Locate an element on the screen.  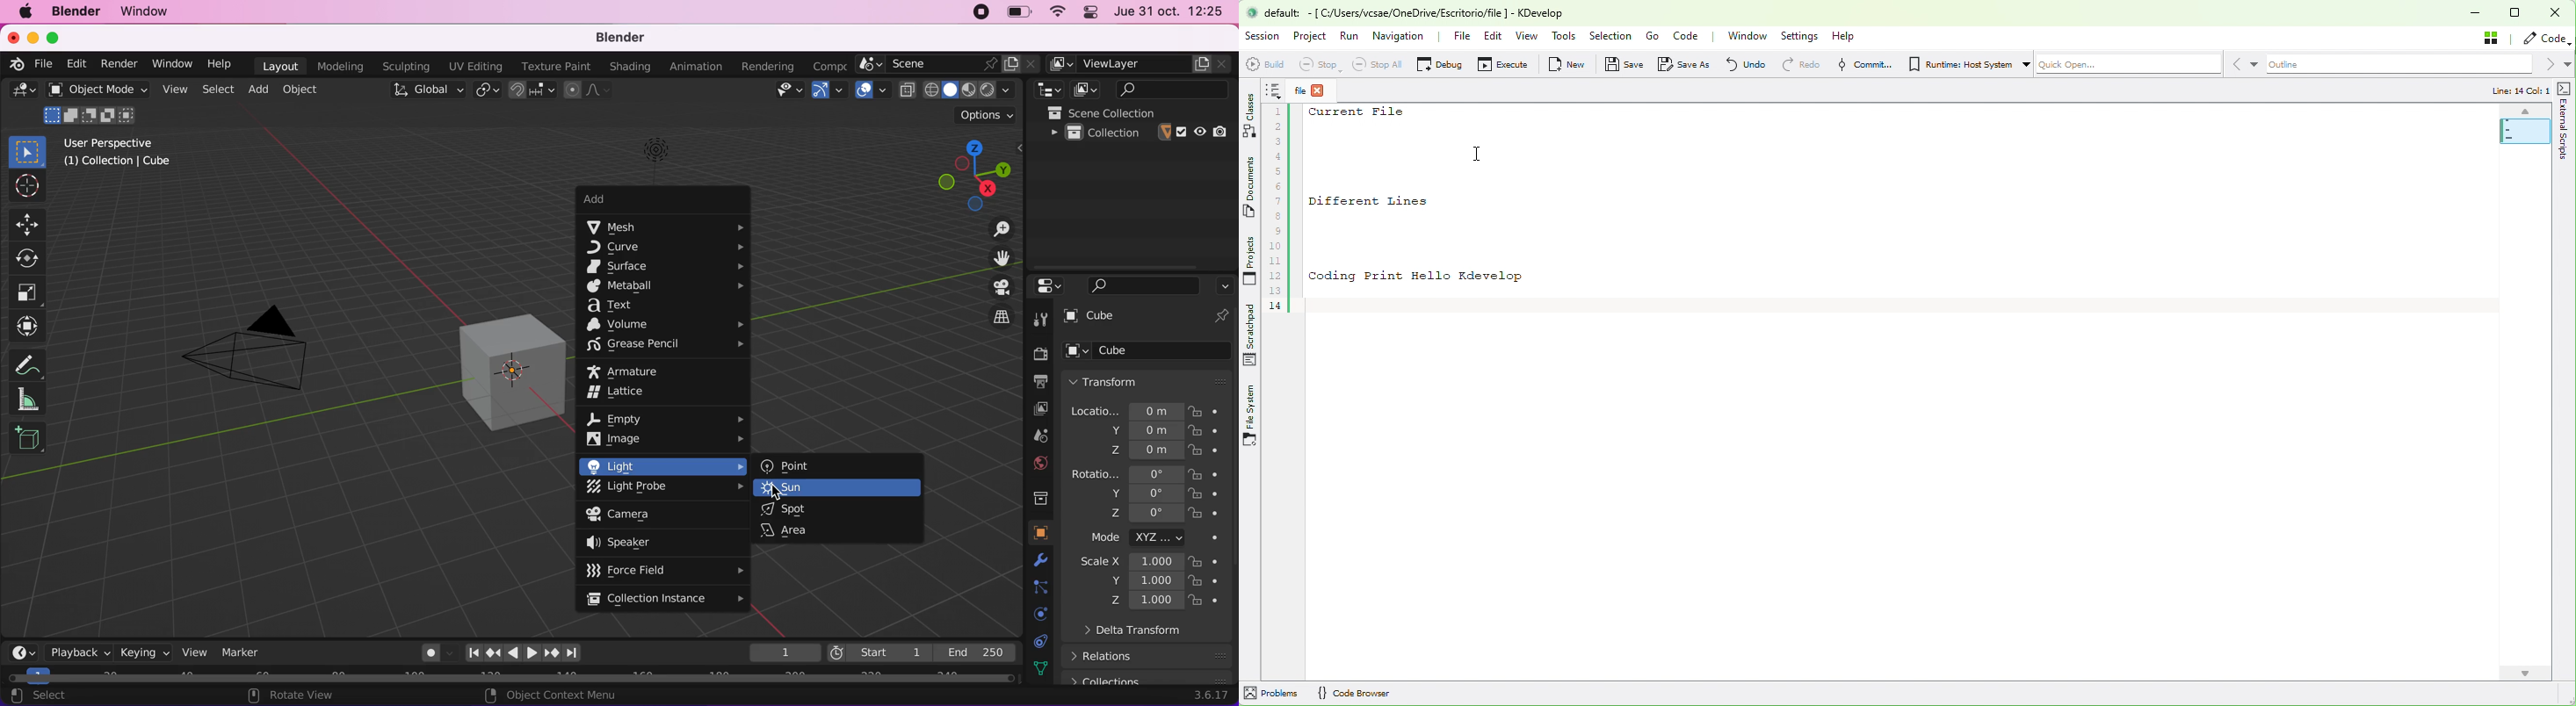
Documents is located at coordinates (1250, 193).